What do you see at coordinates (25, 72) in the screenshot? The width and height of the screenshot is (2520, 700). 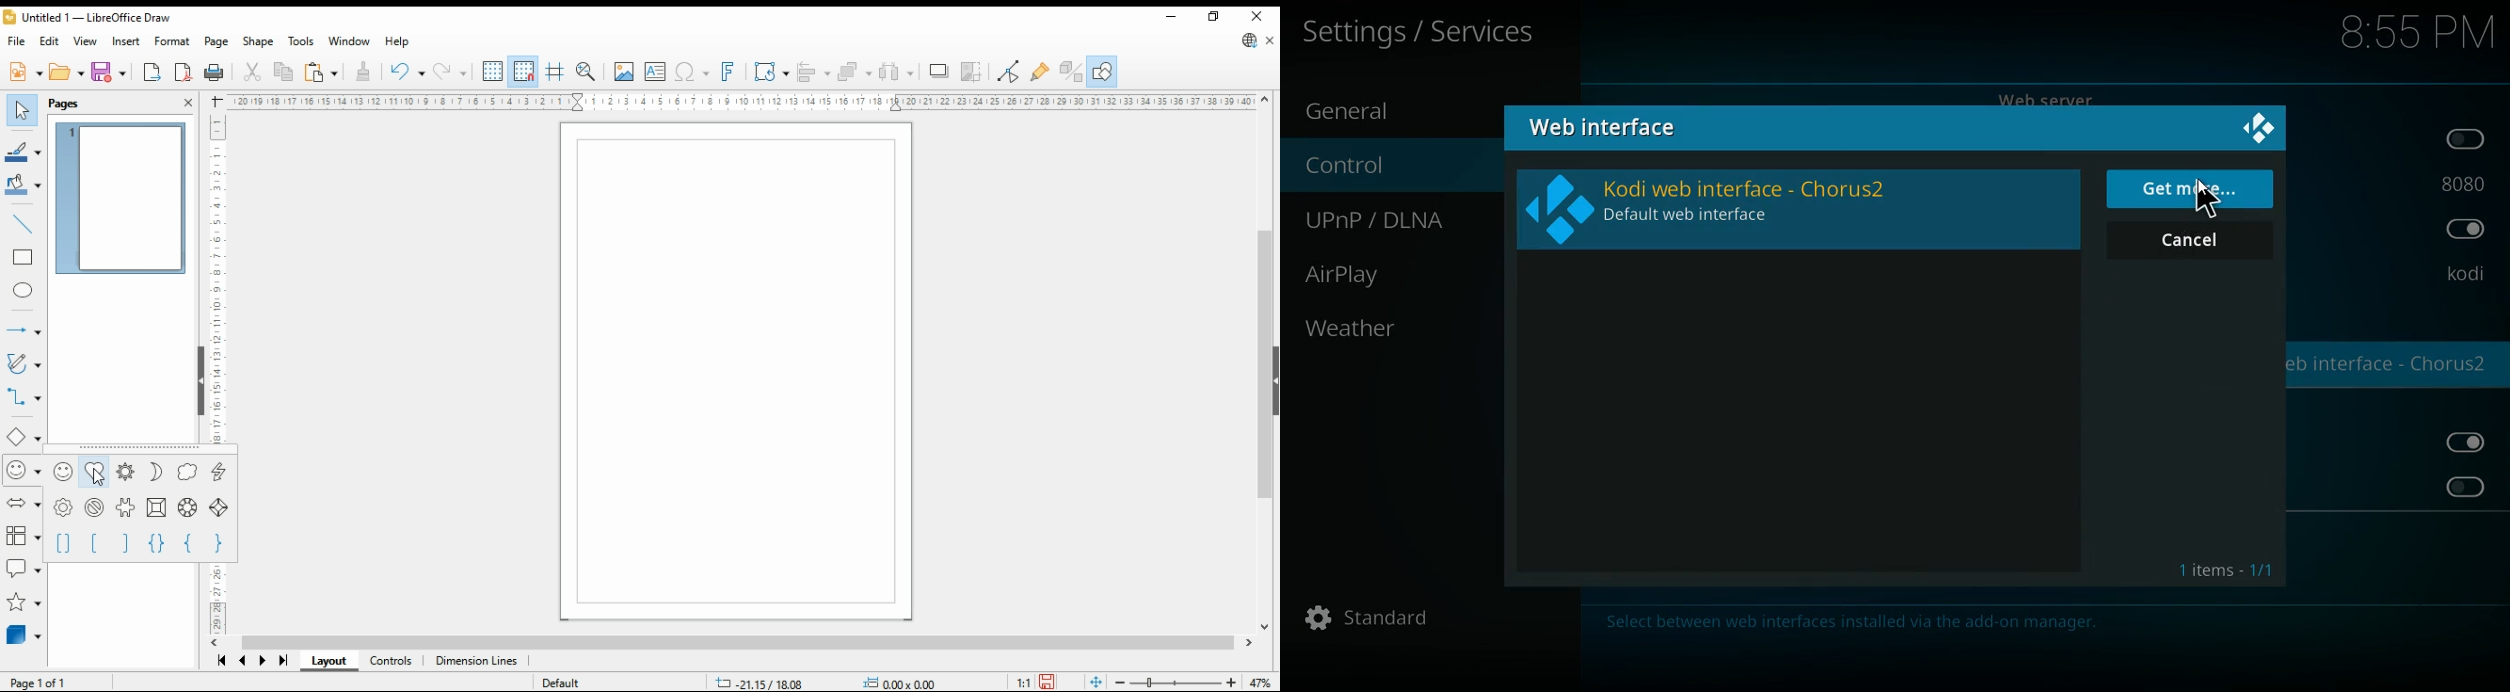 I see `new` at bounding box center [25, 72].